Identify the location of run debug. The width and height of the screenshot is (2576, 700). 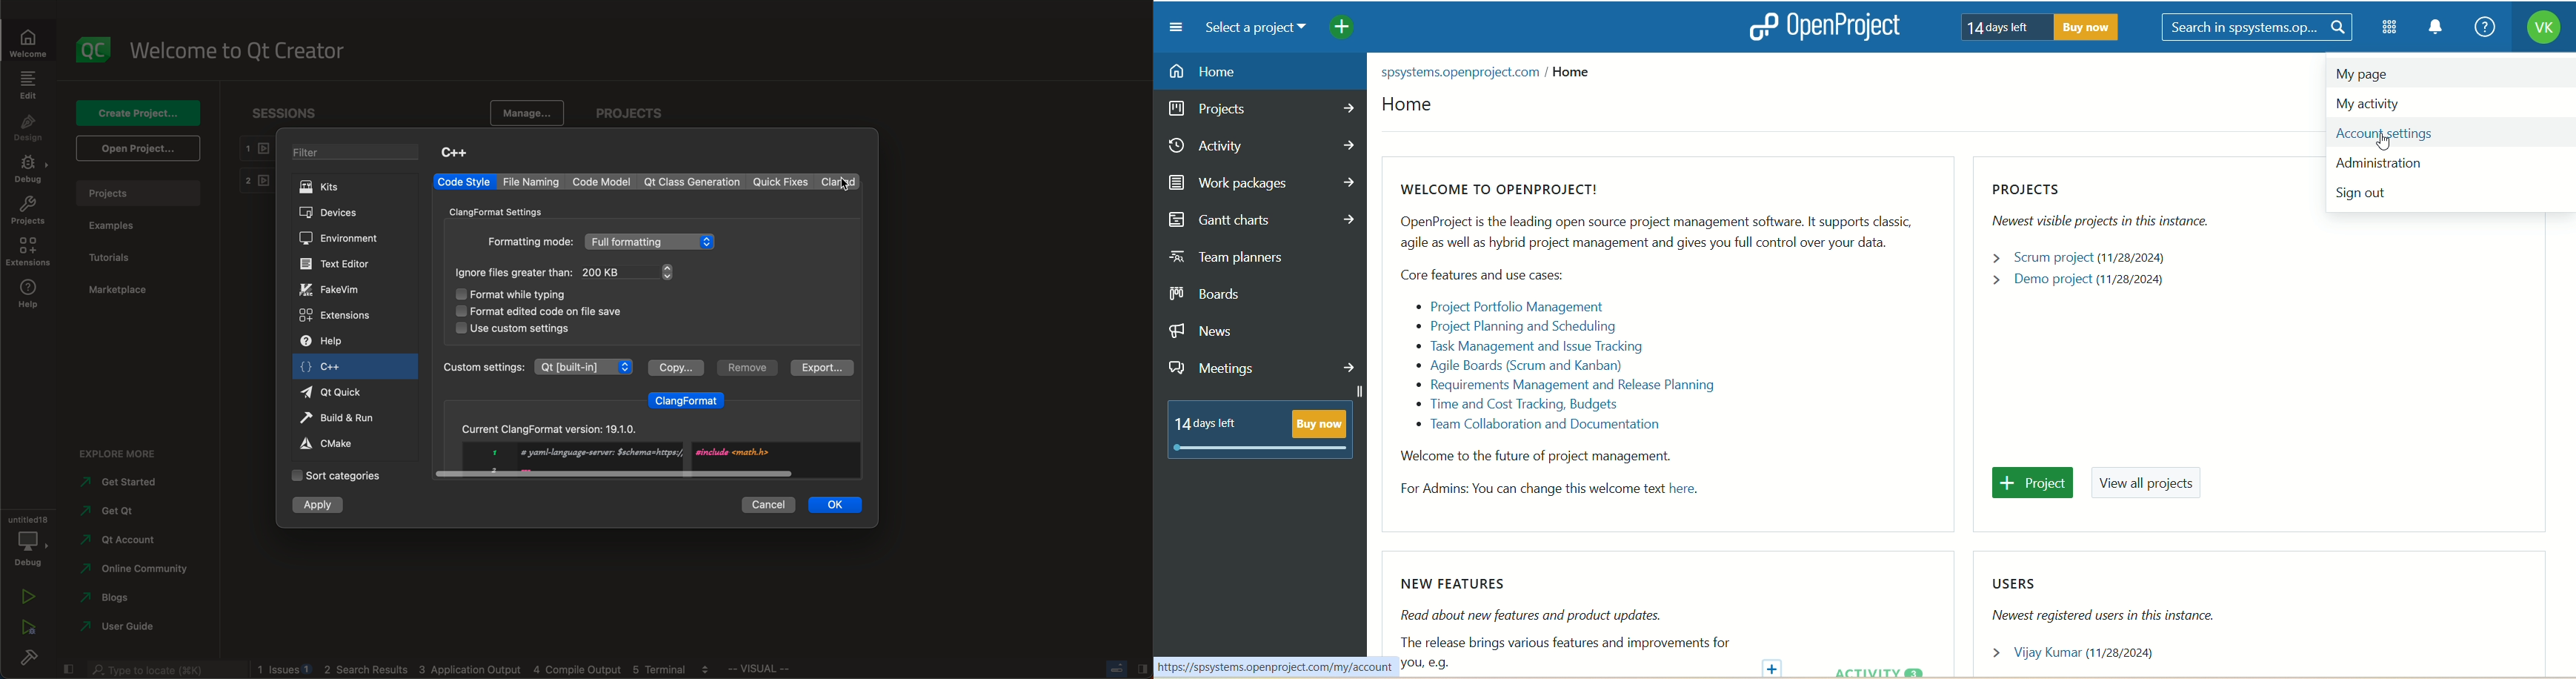
(30, 627).